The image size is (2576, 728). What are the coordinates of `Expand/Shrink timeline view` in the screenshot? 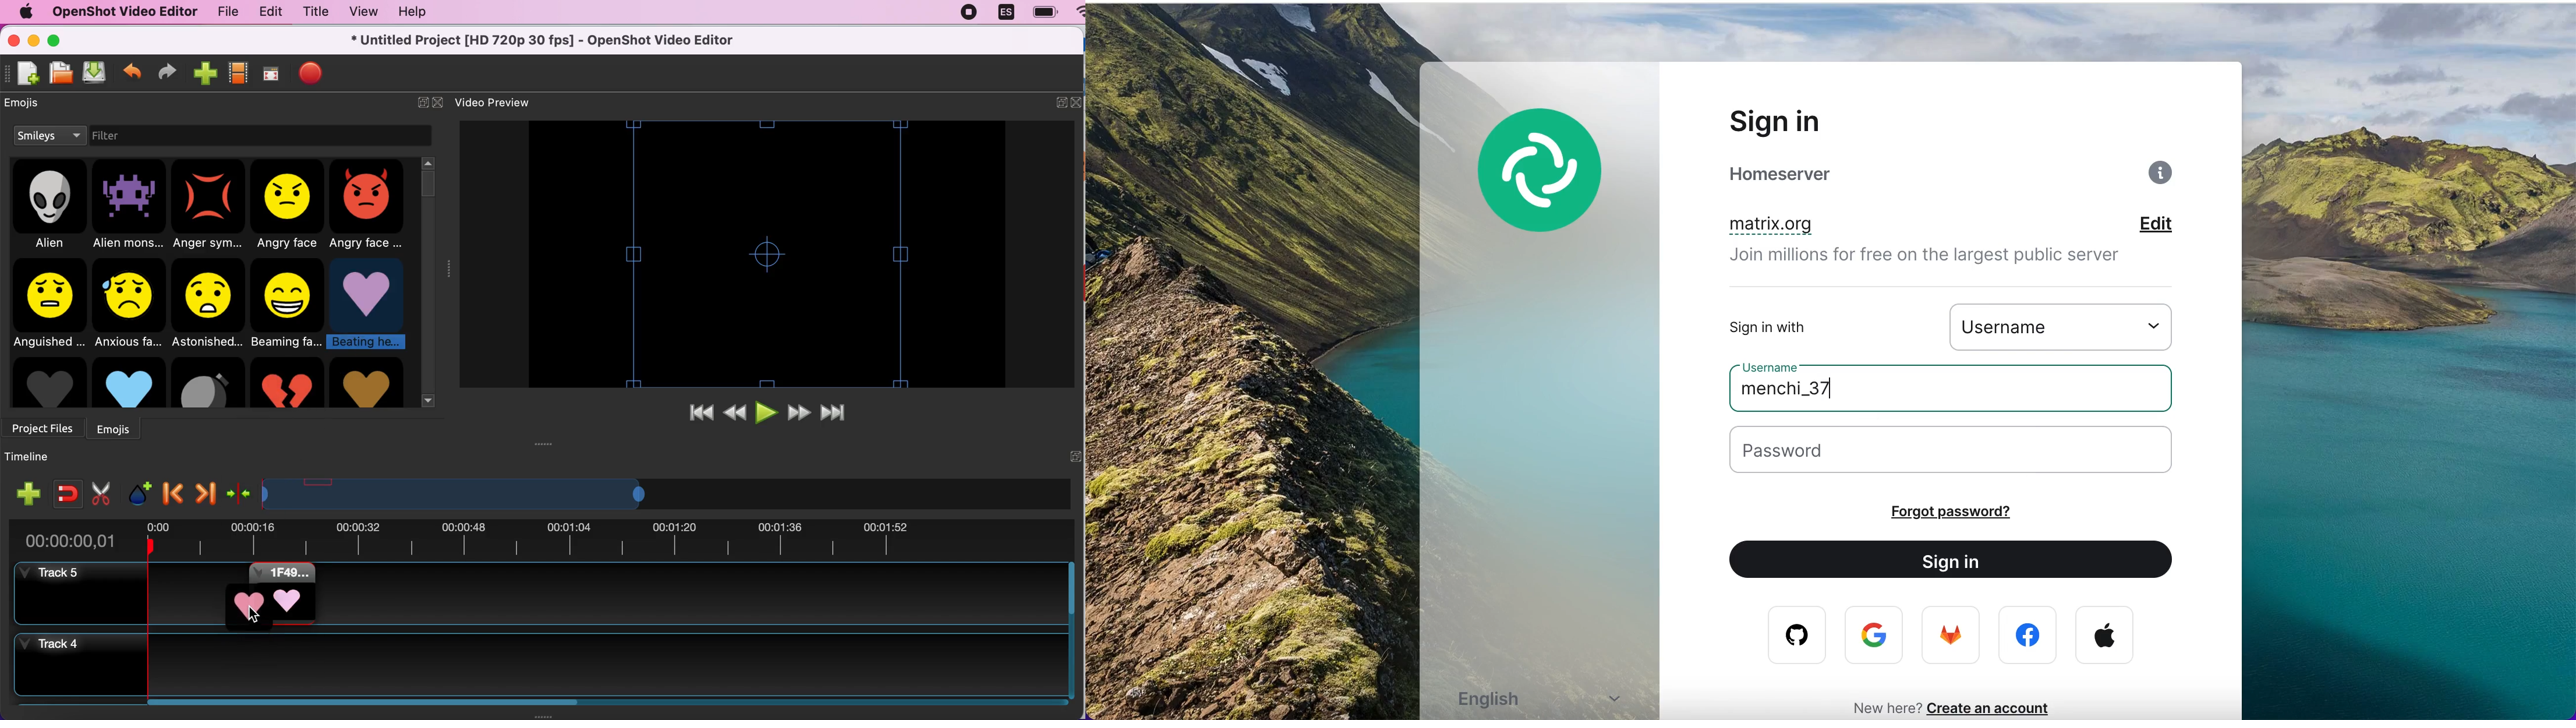 It's located at (457, 494).